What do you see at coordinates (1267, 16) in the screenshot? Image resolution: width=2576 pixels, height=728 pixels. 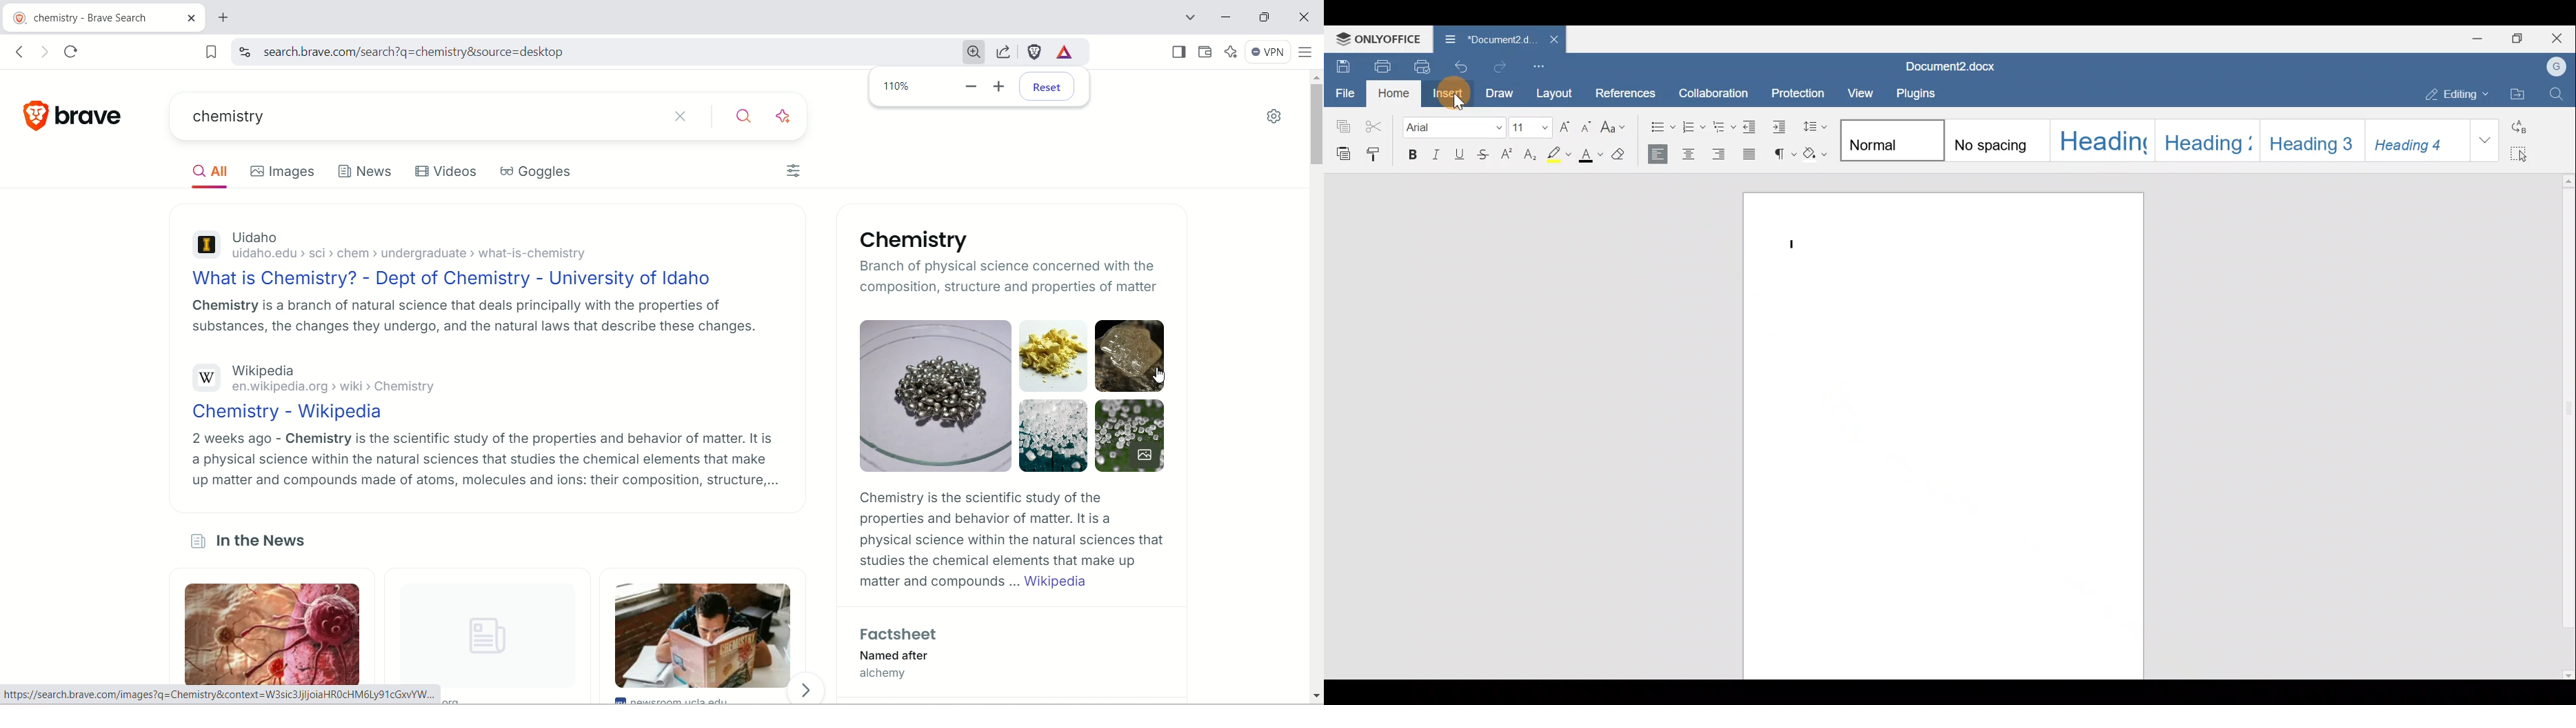 I see `maximize` at bounding box center [1267, 16].